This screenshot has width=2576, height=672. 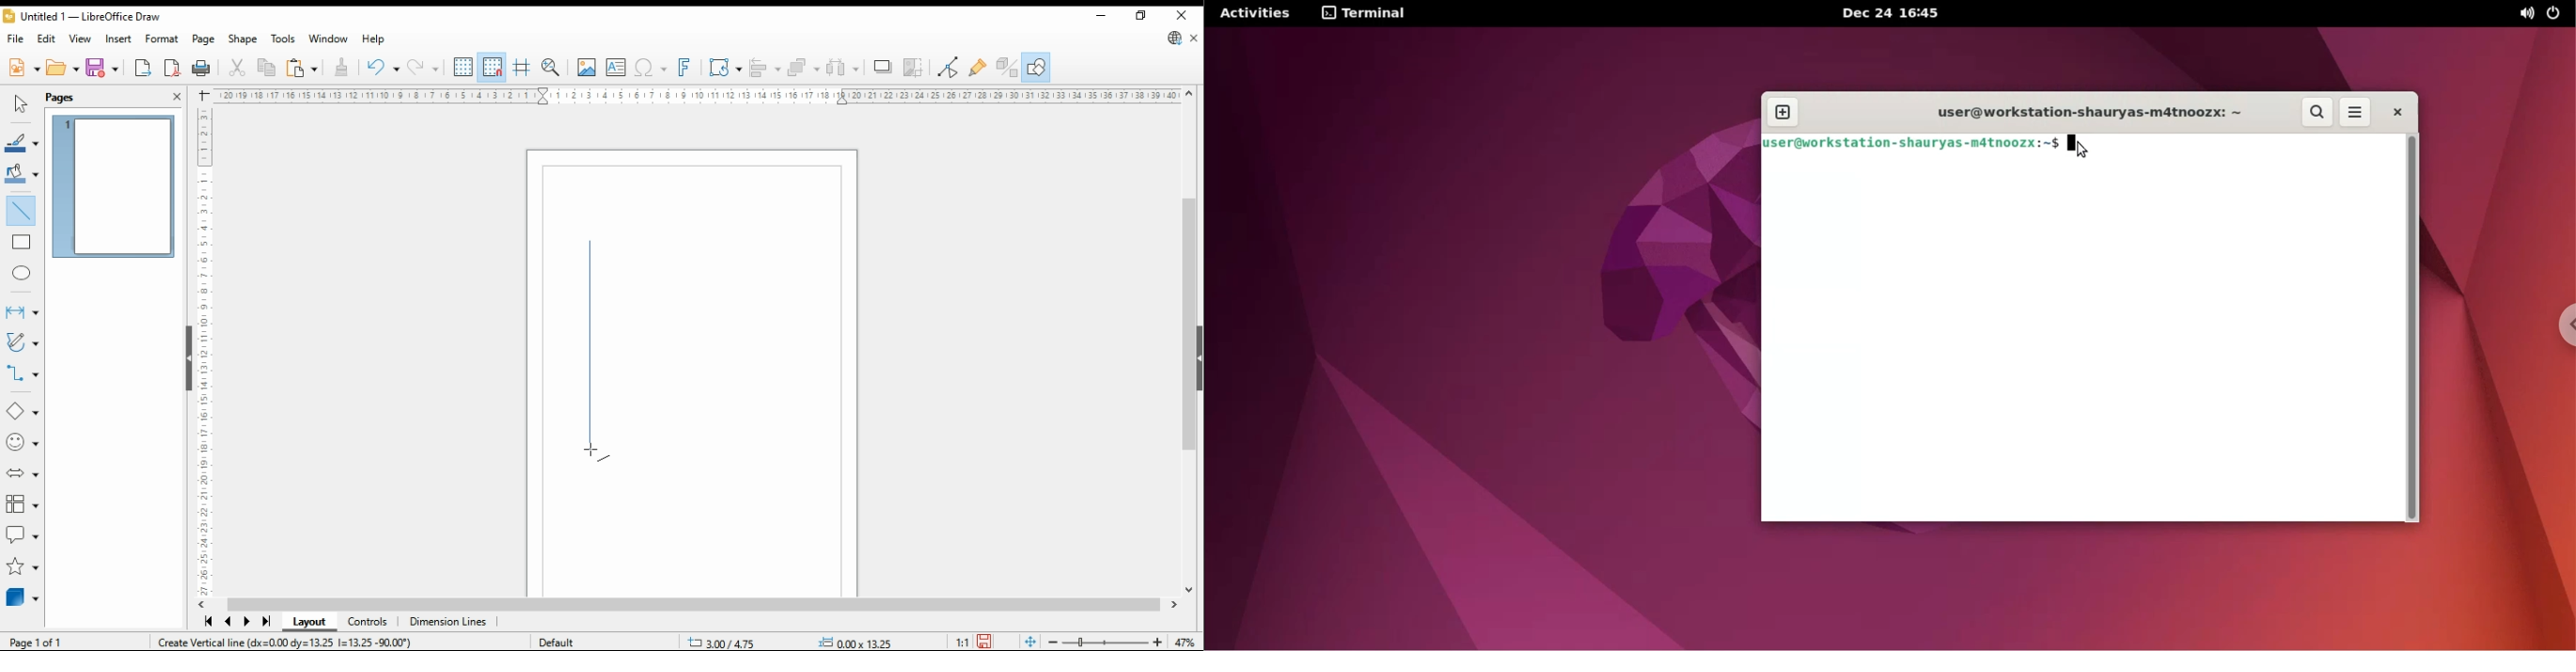 What do you see at coordinates (81, 18) in the screenshot?
I see `Untitled 1 - LibreOffice Draw` at bounding box center [81, 18].